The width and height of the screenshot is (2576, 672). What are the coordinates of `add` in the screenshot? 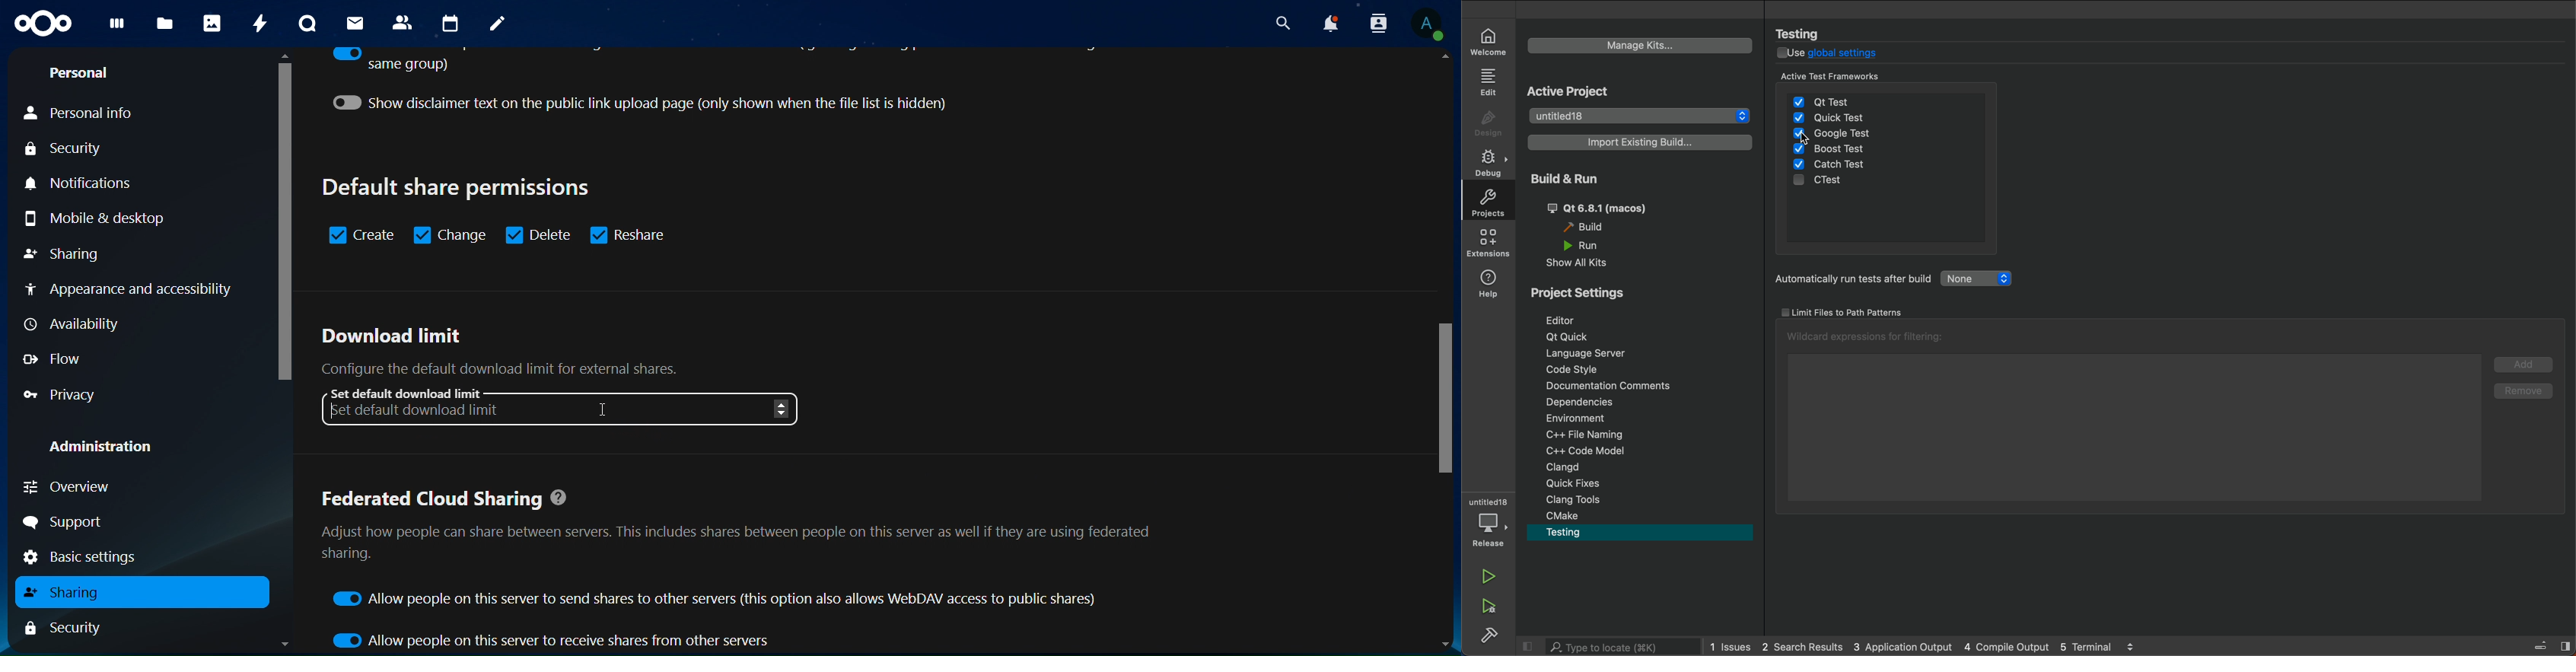 It's located at (2520, 367).